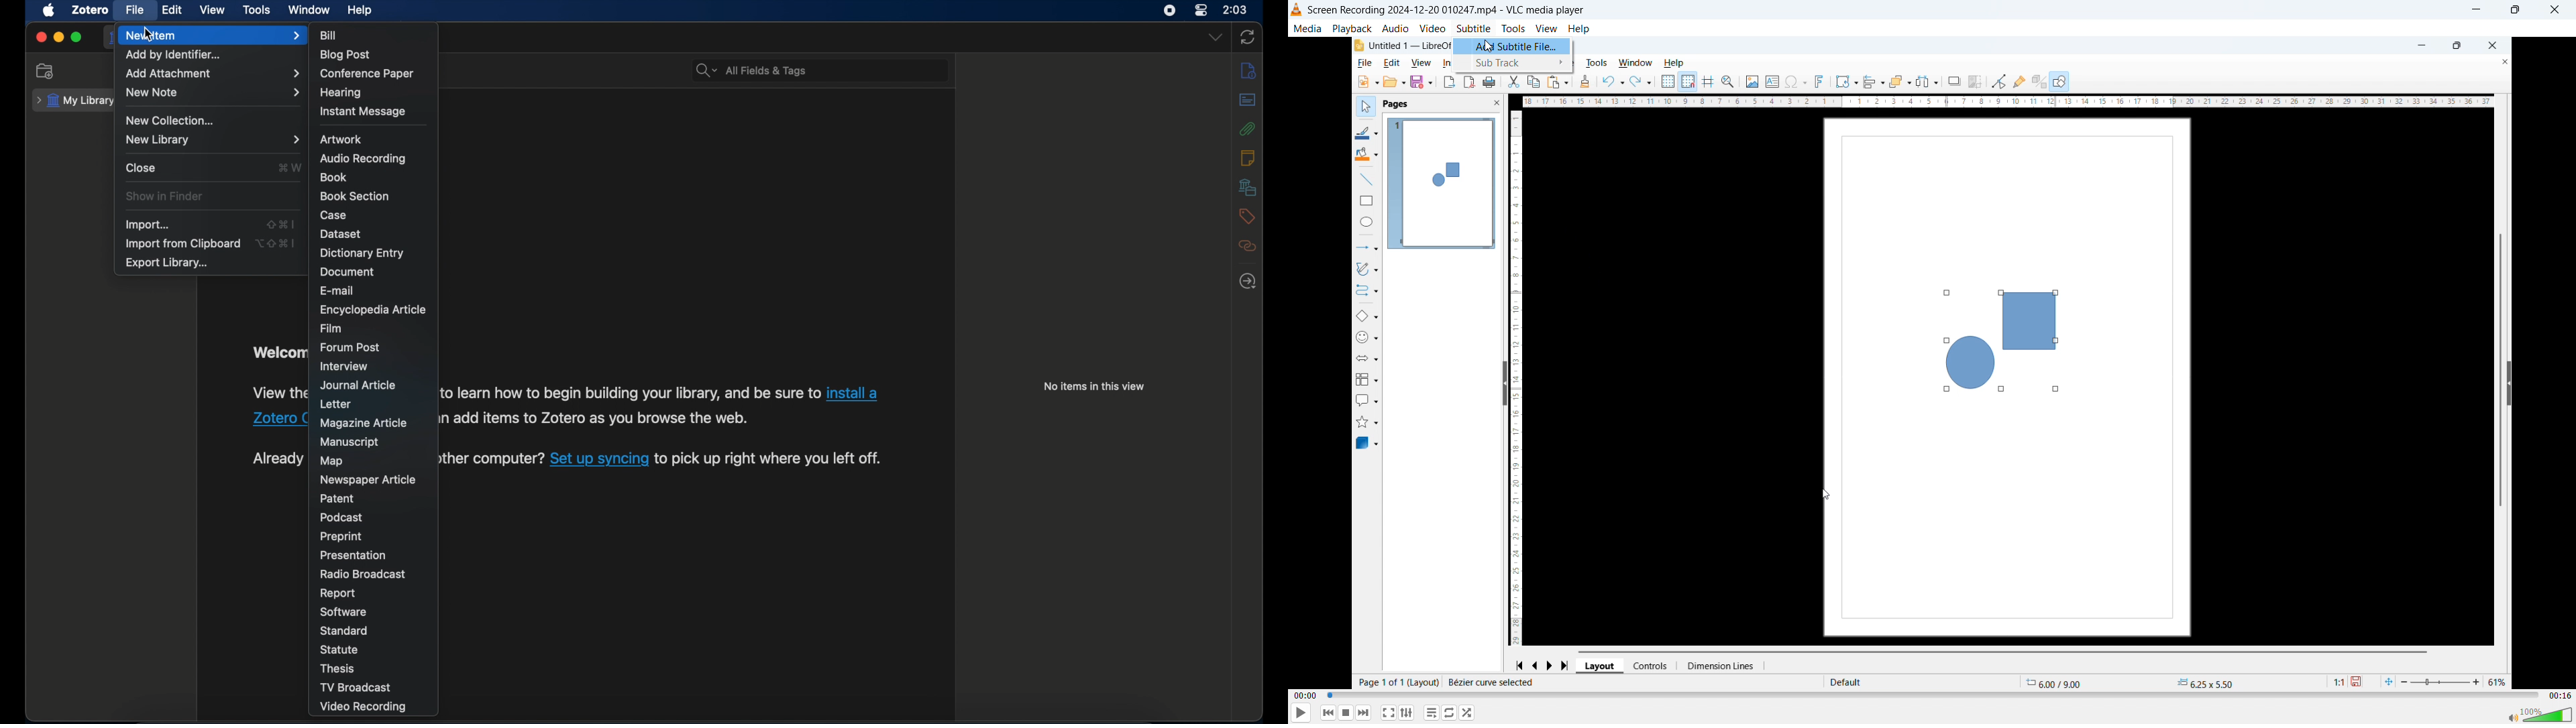 This screenshot has width=2576, height=728. Describe the element at coordinates (1599, 62) in the screenshot. I see `tools` at that location.